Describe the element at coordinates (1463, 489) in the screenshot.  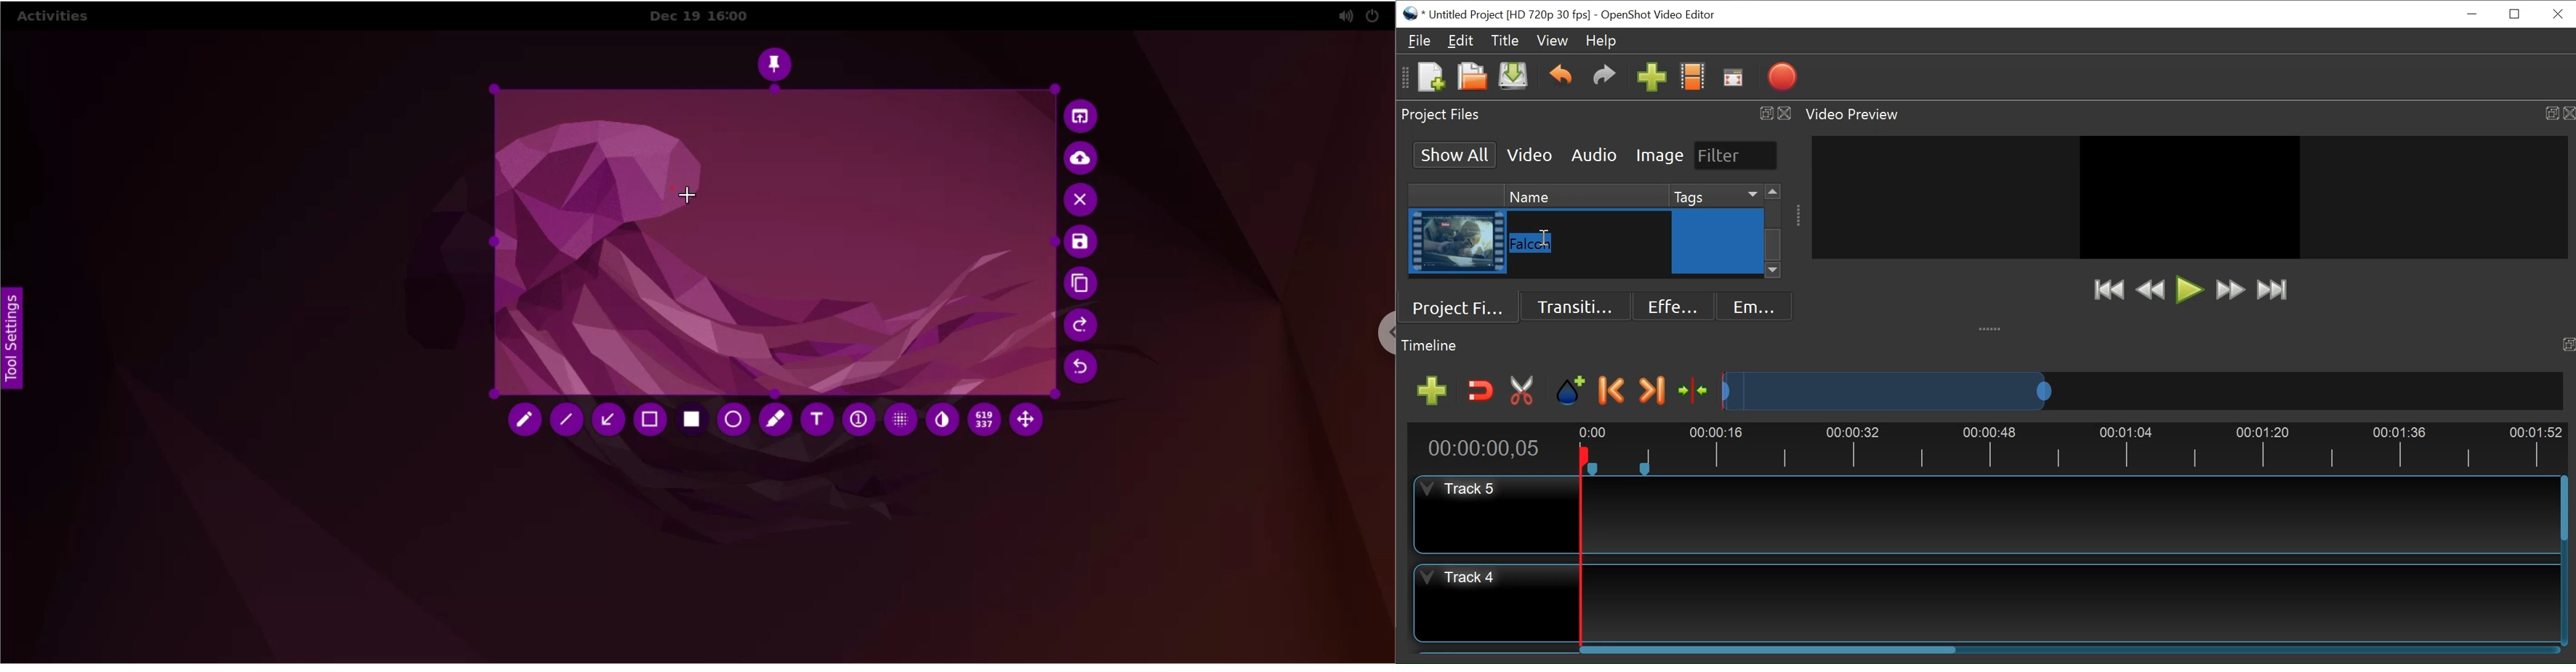
I see `Track Header` at that location.